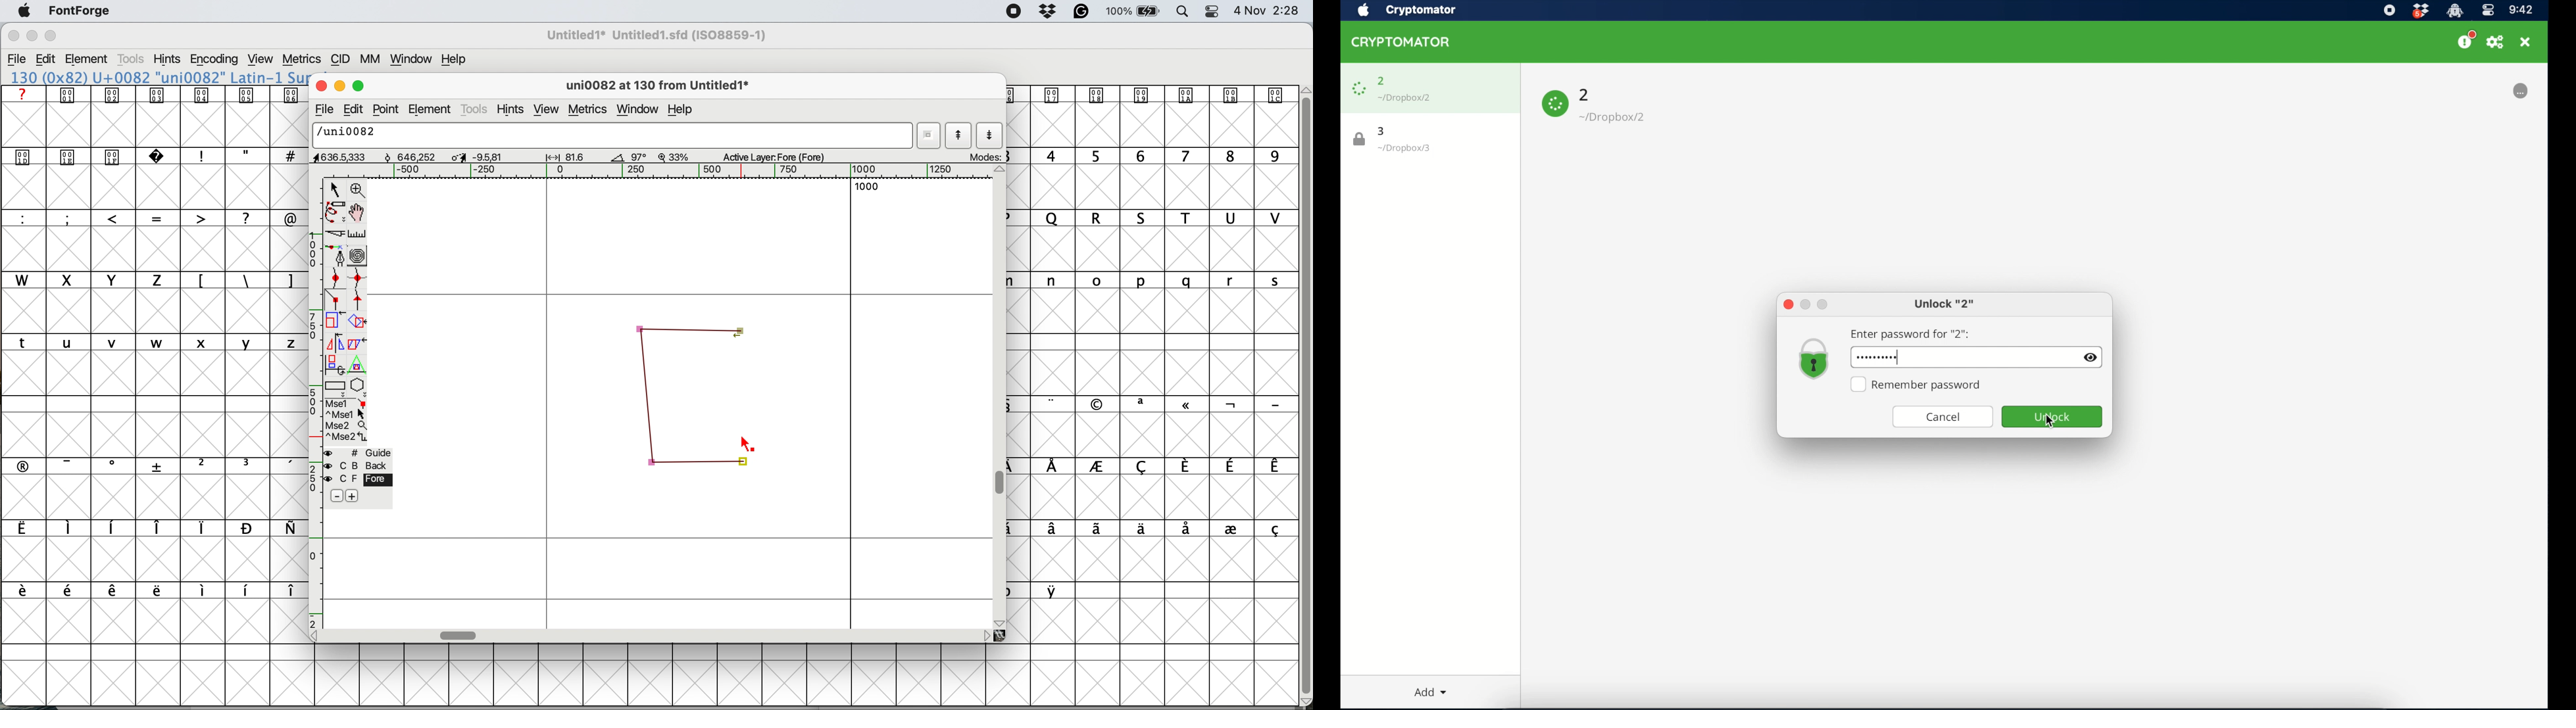  Describe the element at coordinates (1787, 304) in the screenshot. I see `close` at that location.